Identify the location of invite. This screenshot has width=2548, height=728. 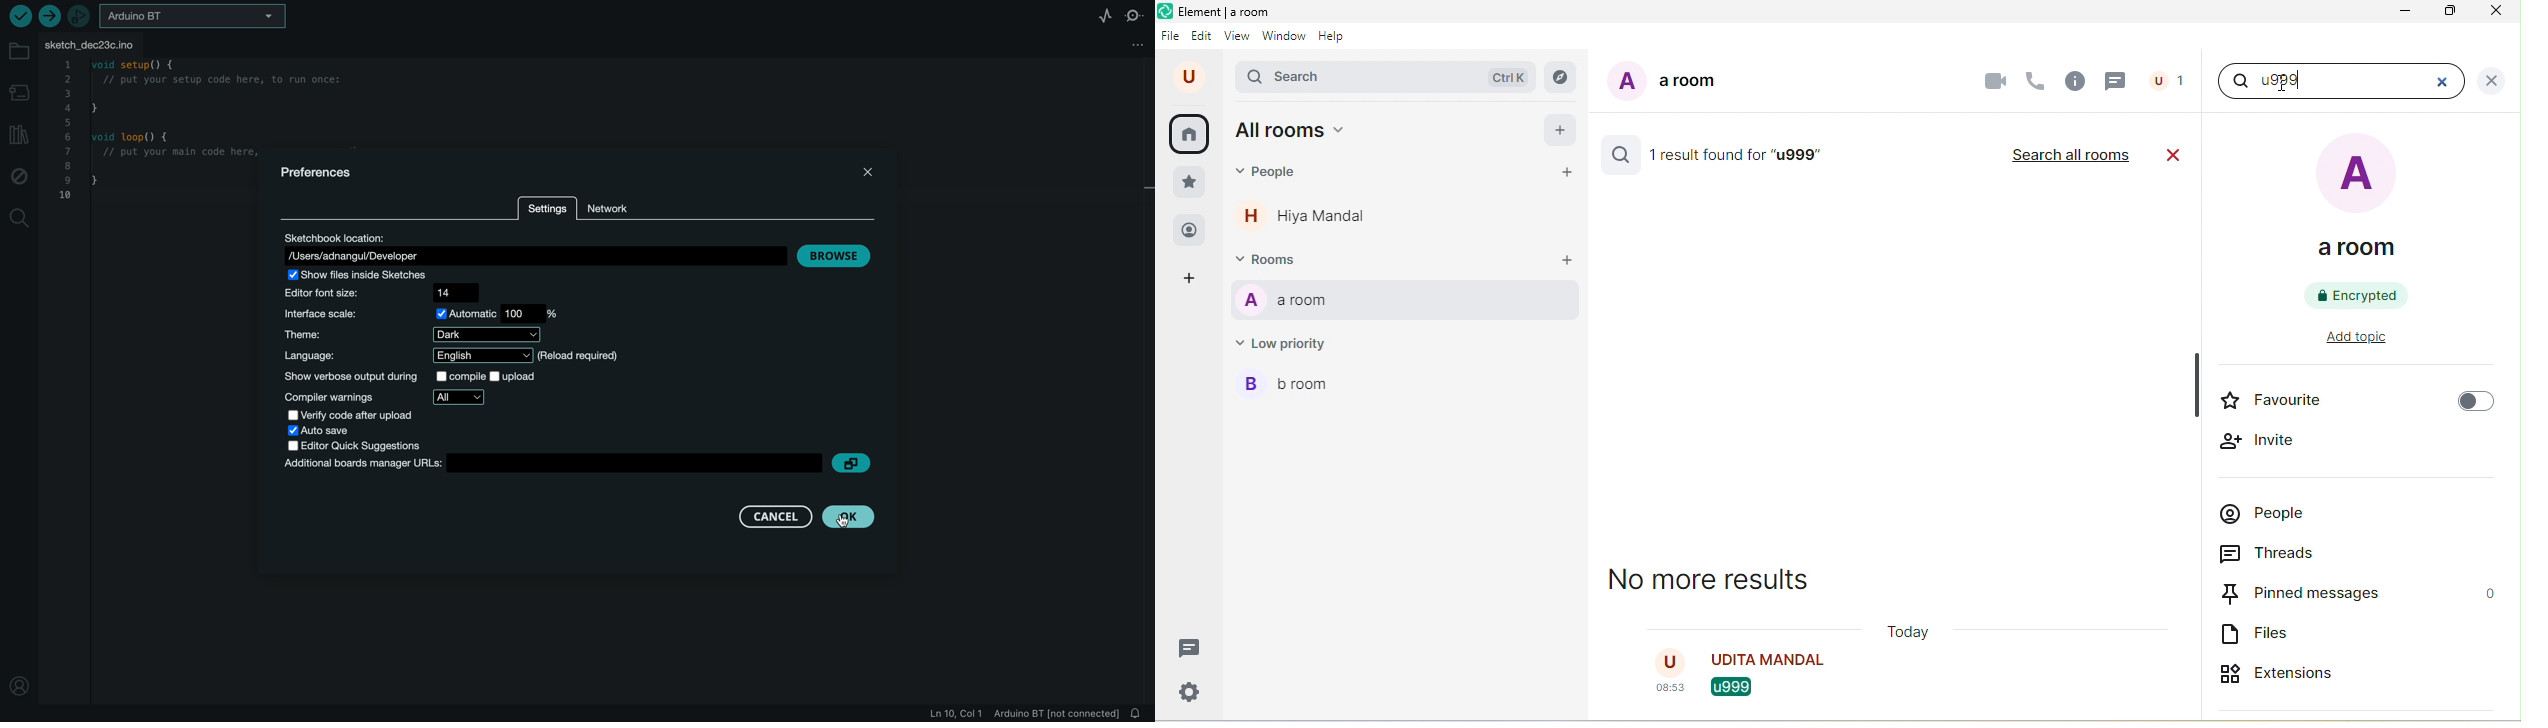
(2261, 441).